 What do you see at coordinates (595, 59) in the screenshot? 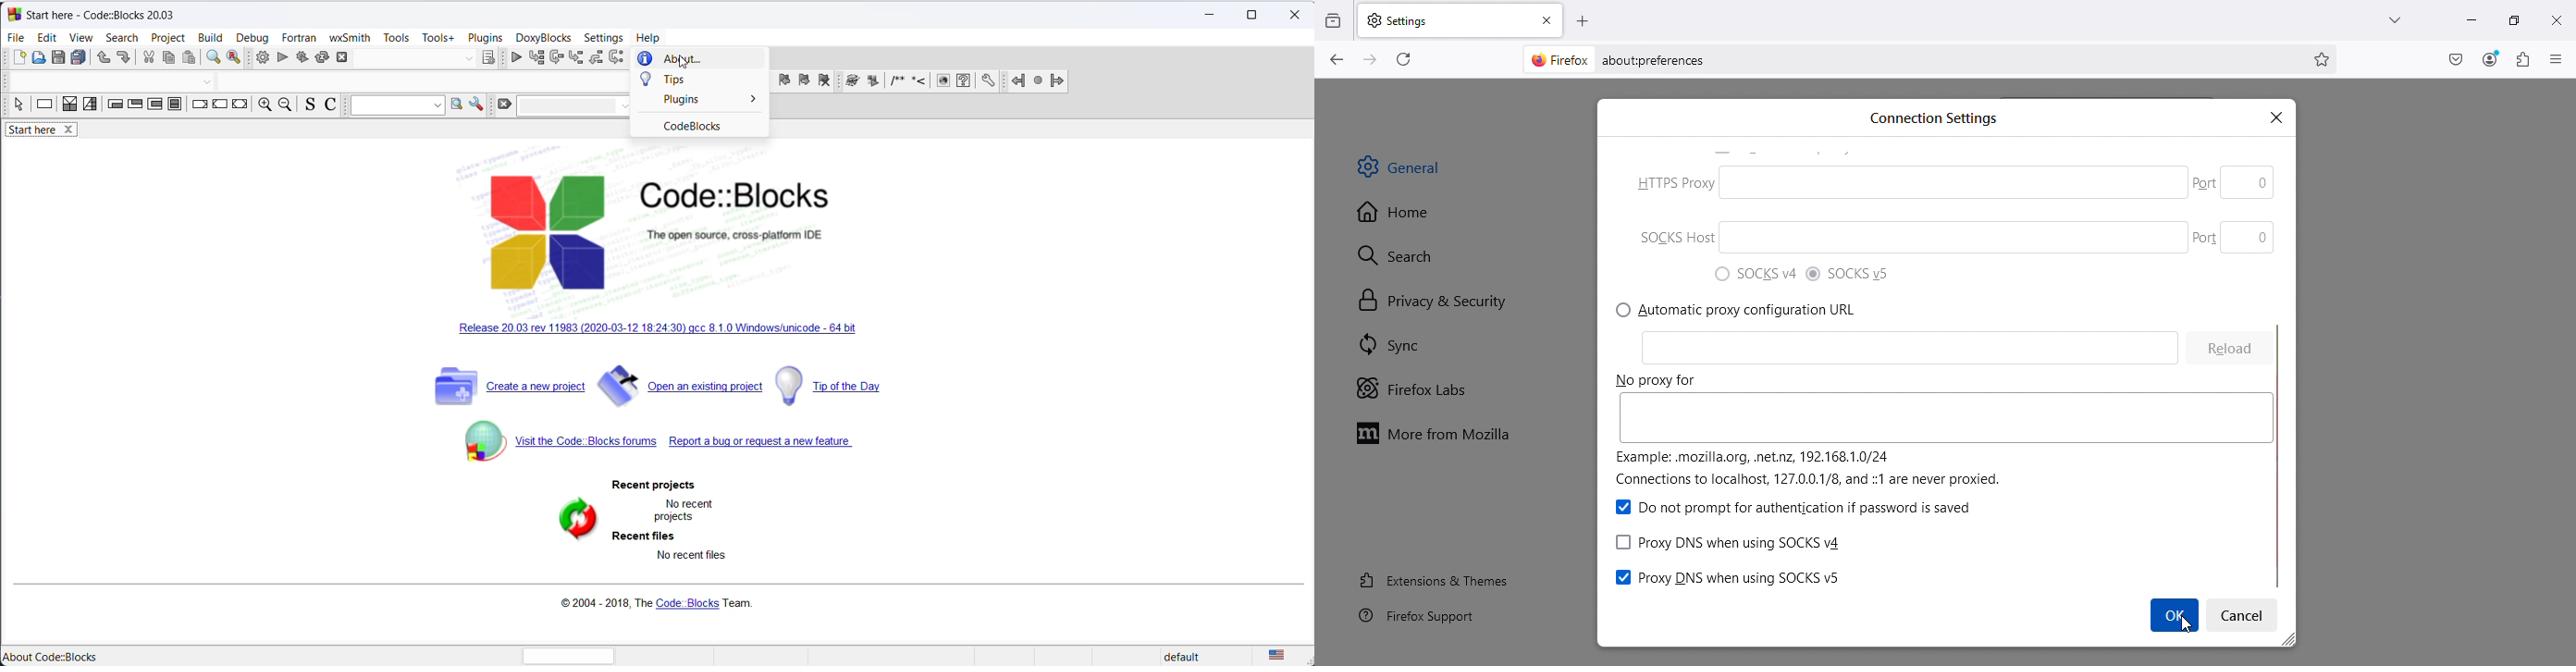
I see `step out` at bounding box center [595, 59].